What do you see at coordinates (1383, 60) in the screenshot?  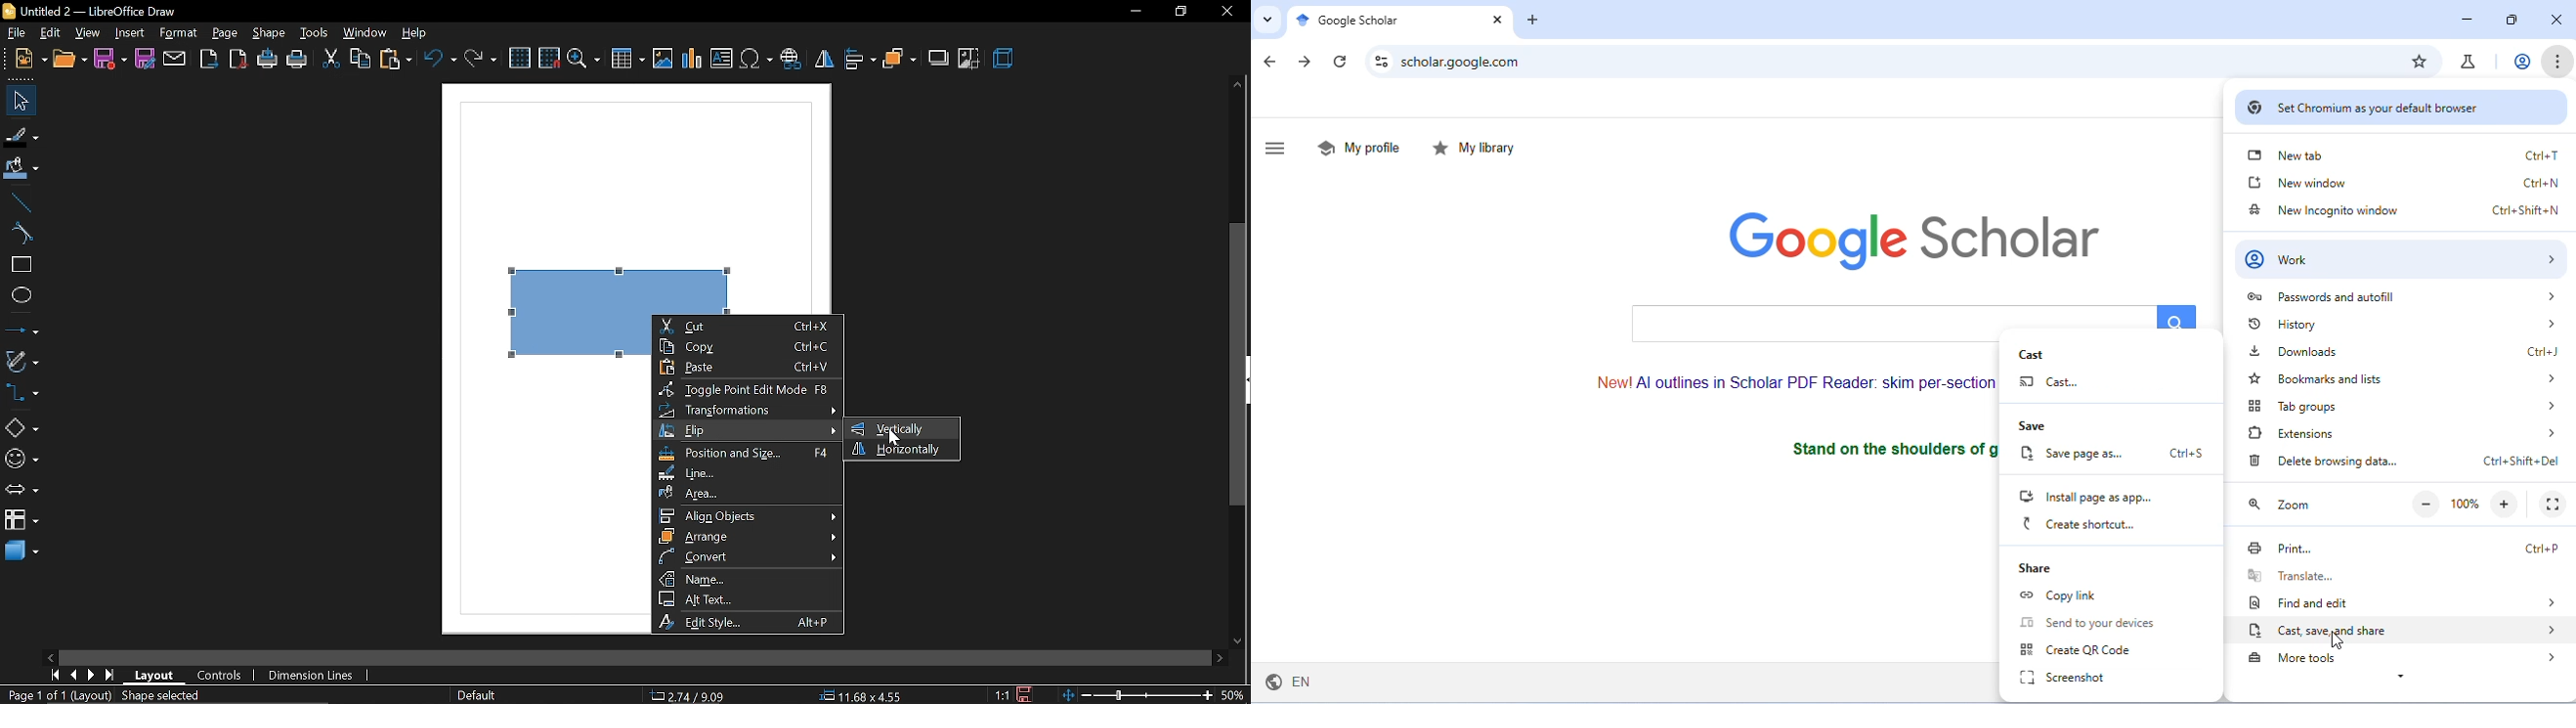 I see `site settings` at bounding box center [1383, 60].